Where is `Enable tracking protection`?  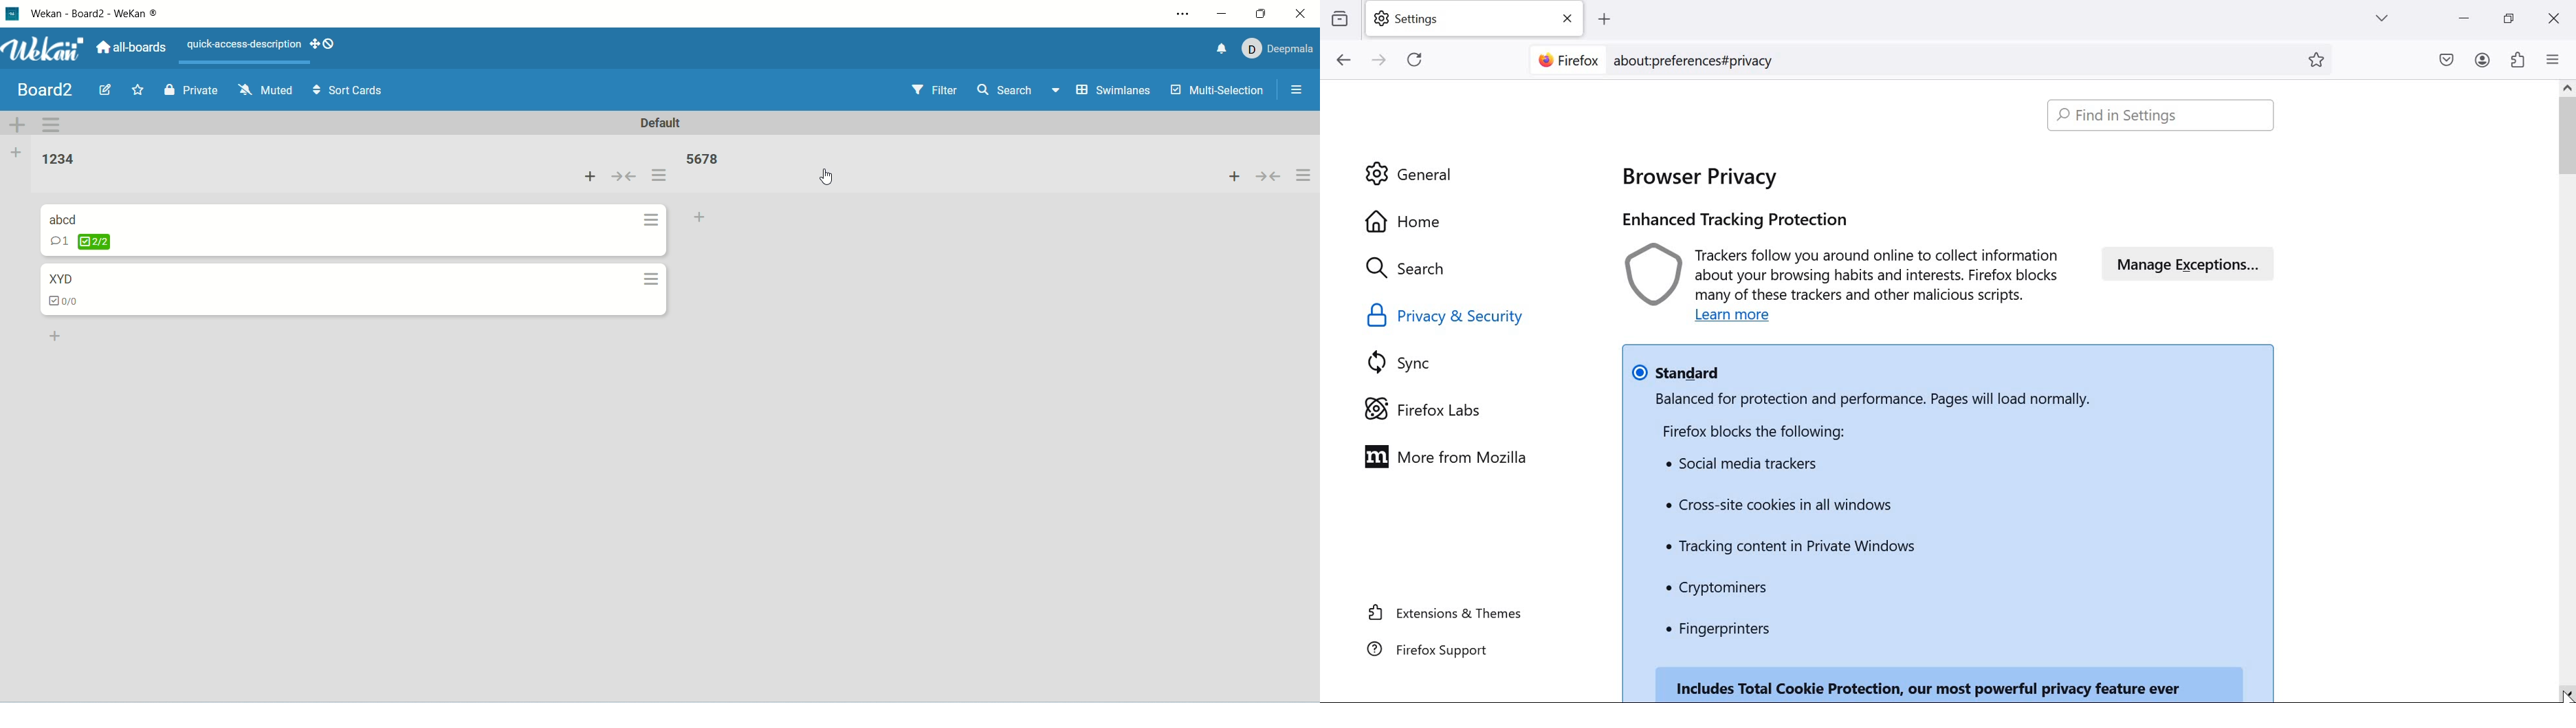 Enable tracking protection is located at coordinates (1744, 219).